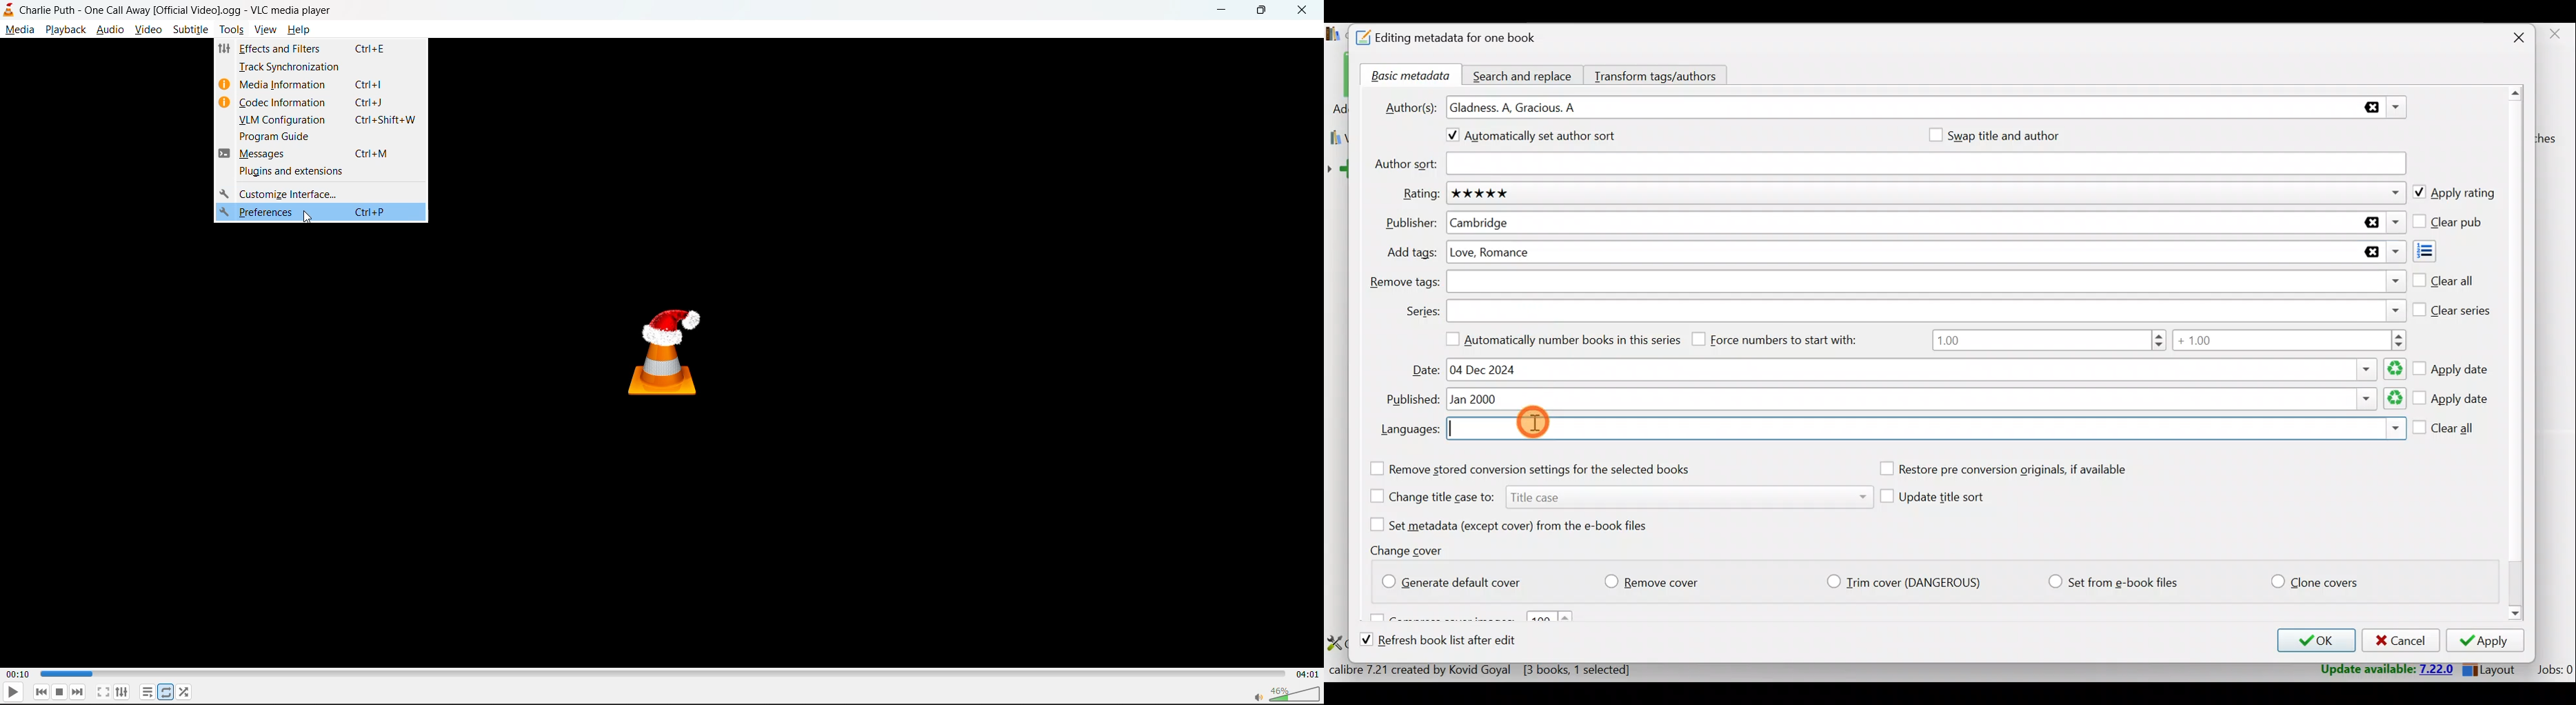 Image resolution: width=2576 pixels, height=728 pixels. Describe the element at coordinates (1929, 195) in the screenshot. I see `Rating` at that location.